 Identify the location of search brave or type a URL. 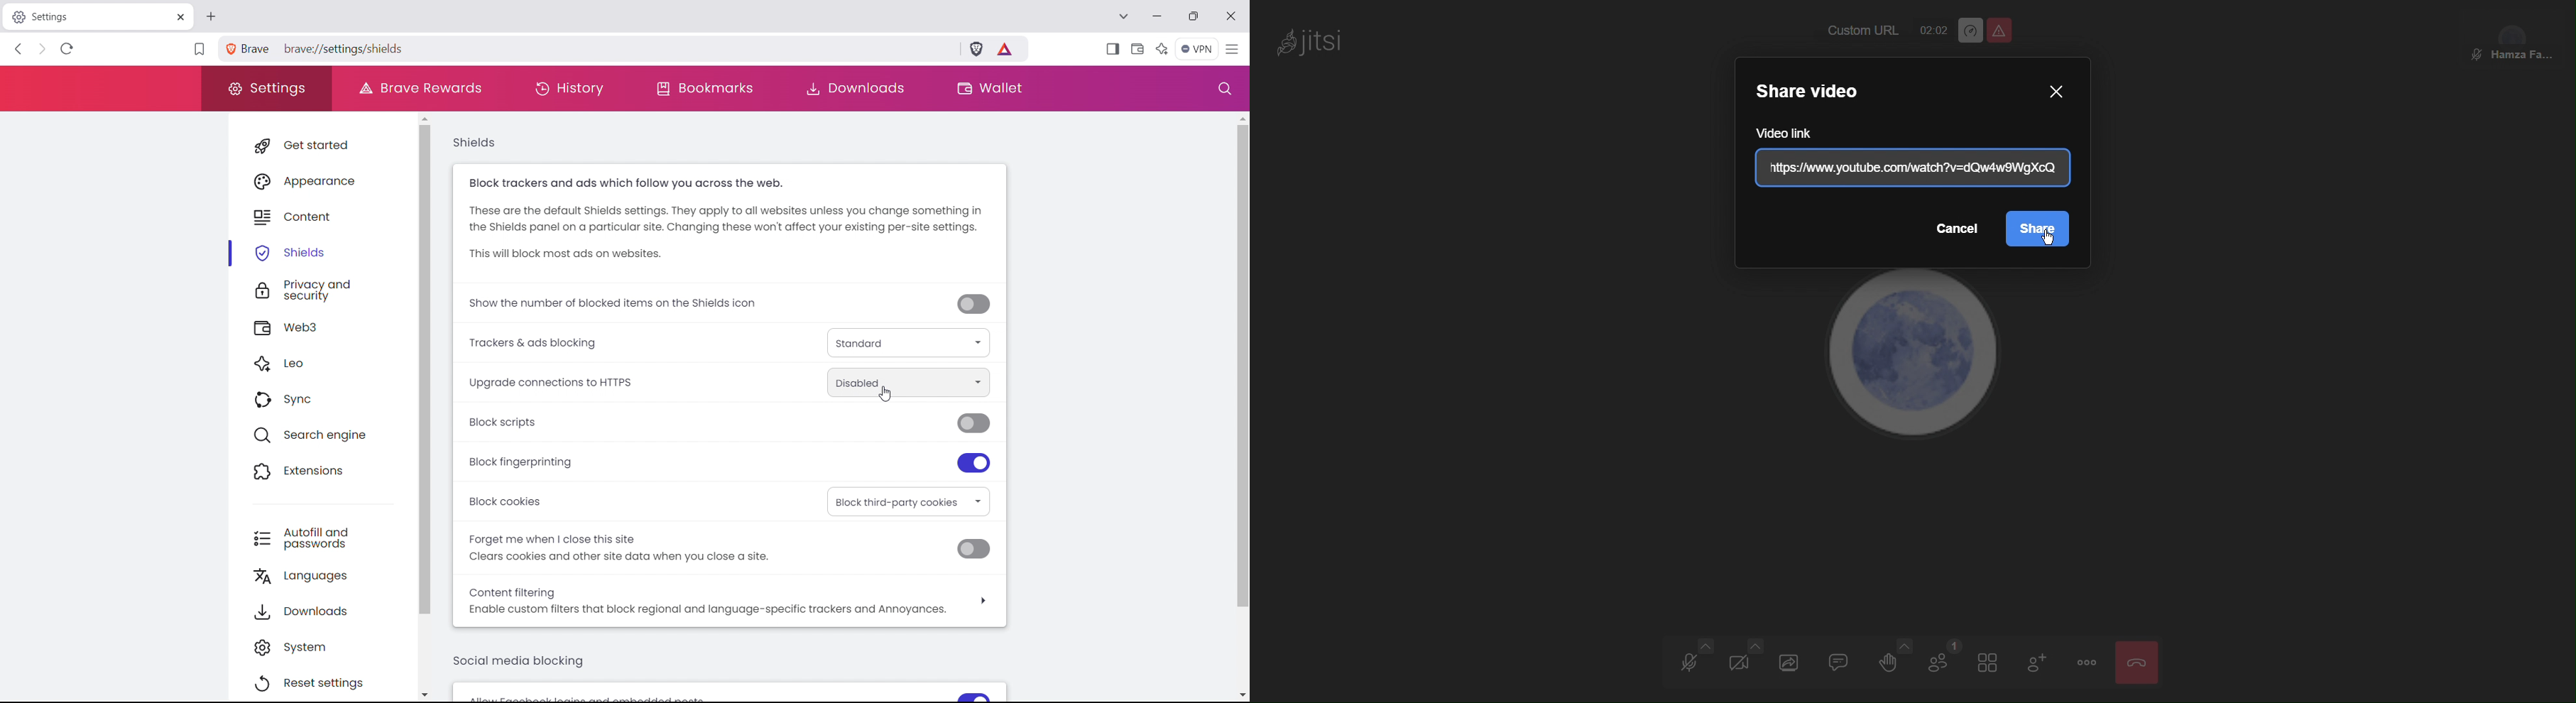
(599, 48).